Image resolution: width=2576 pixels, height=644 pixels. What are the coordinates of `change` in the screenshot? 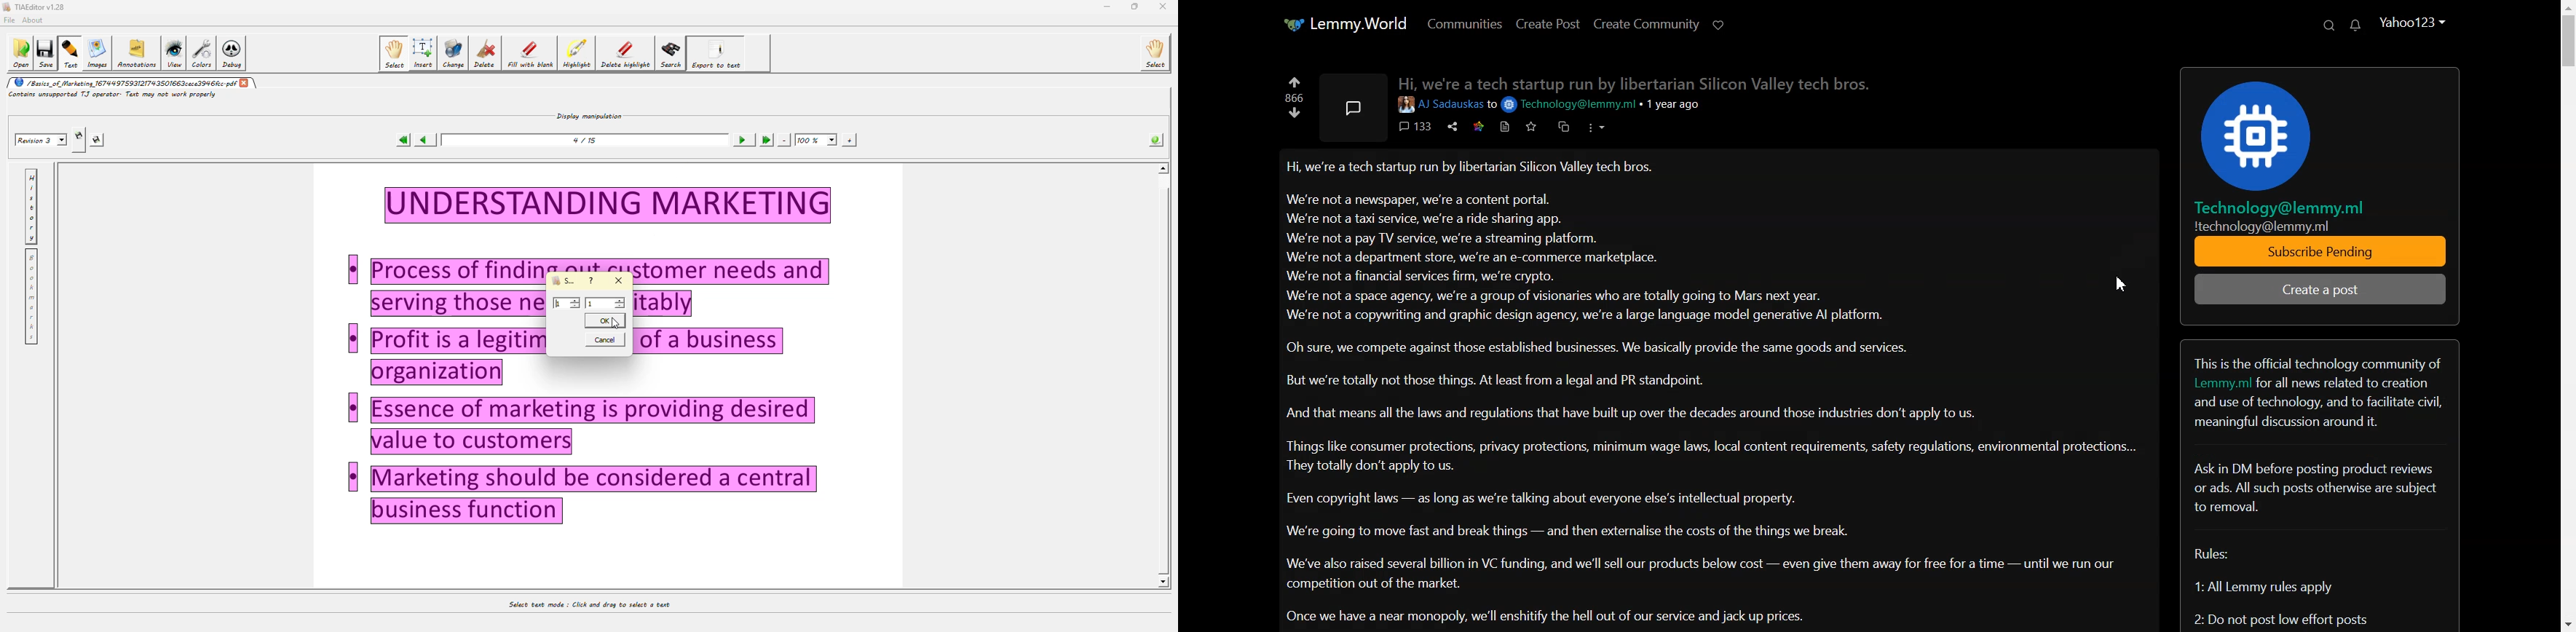 It's located at (453, 53).